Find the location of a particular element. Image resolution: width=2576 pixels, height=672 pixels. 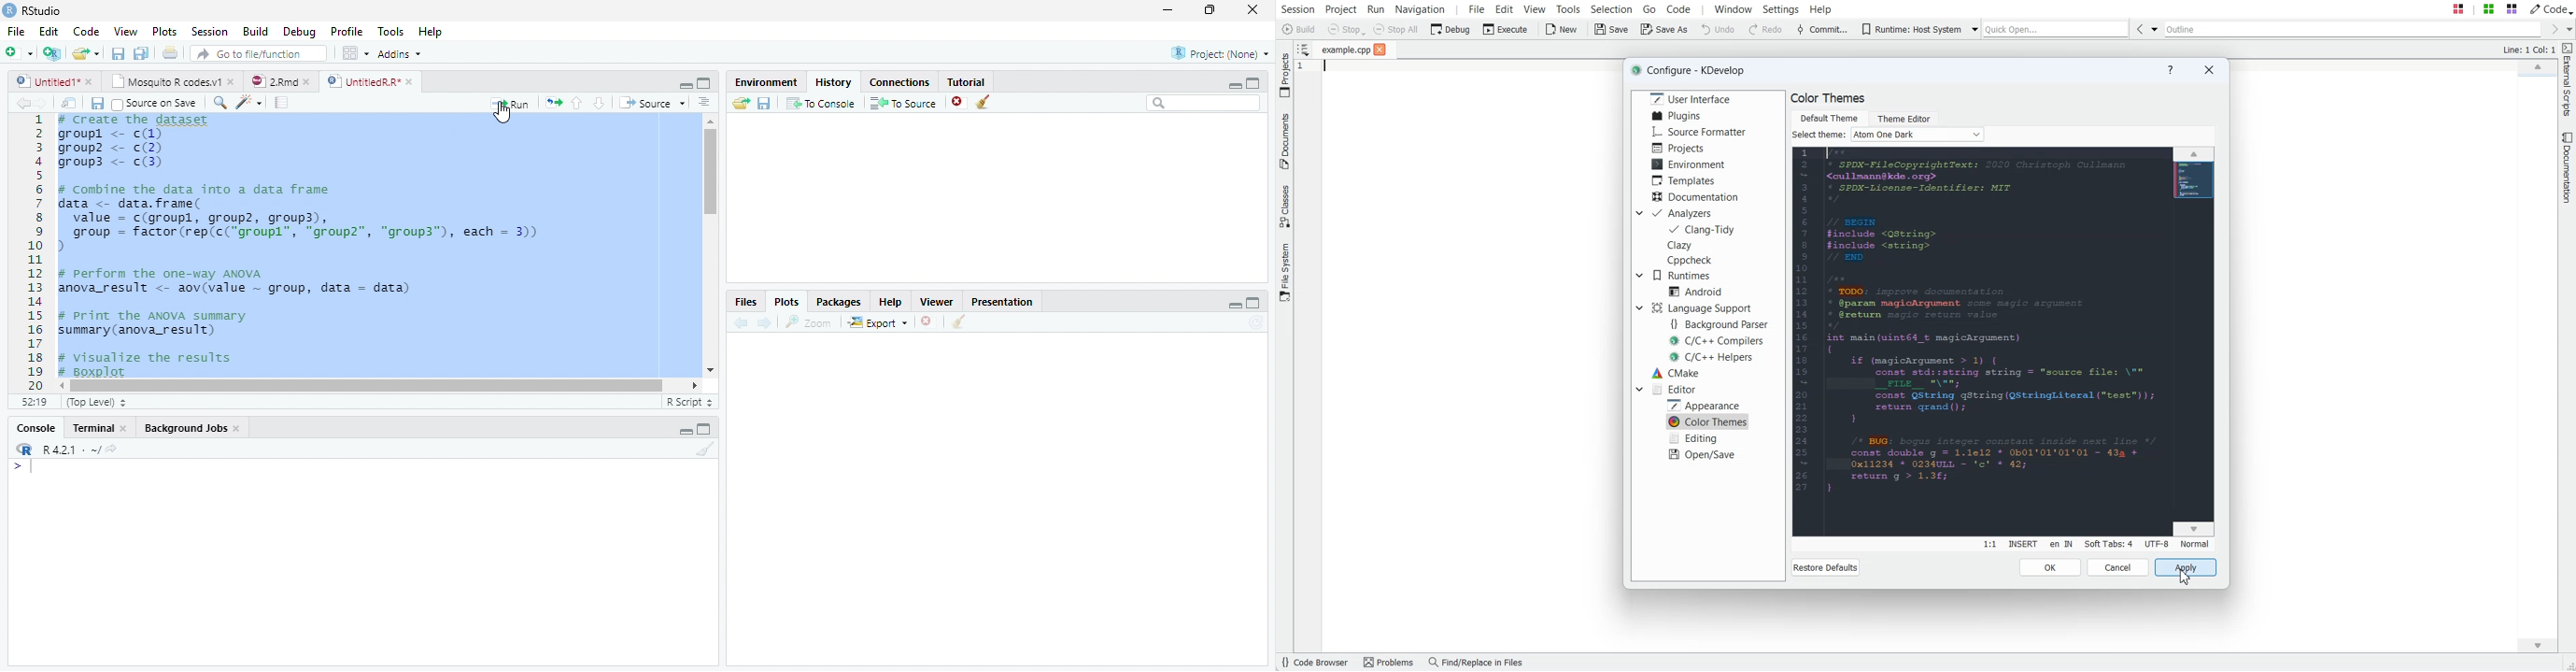

Untitled is located at coordinates (55, 81).